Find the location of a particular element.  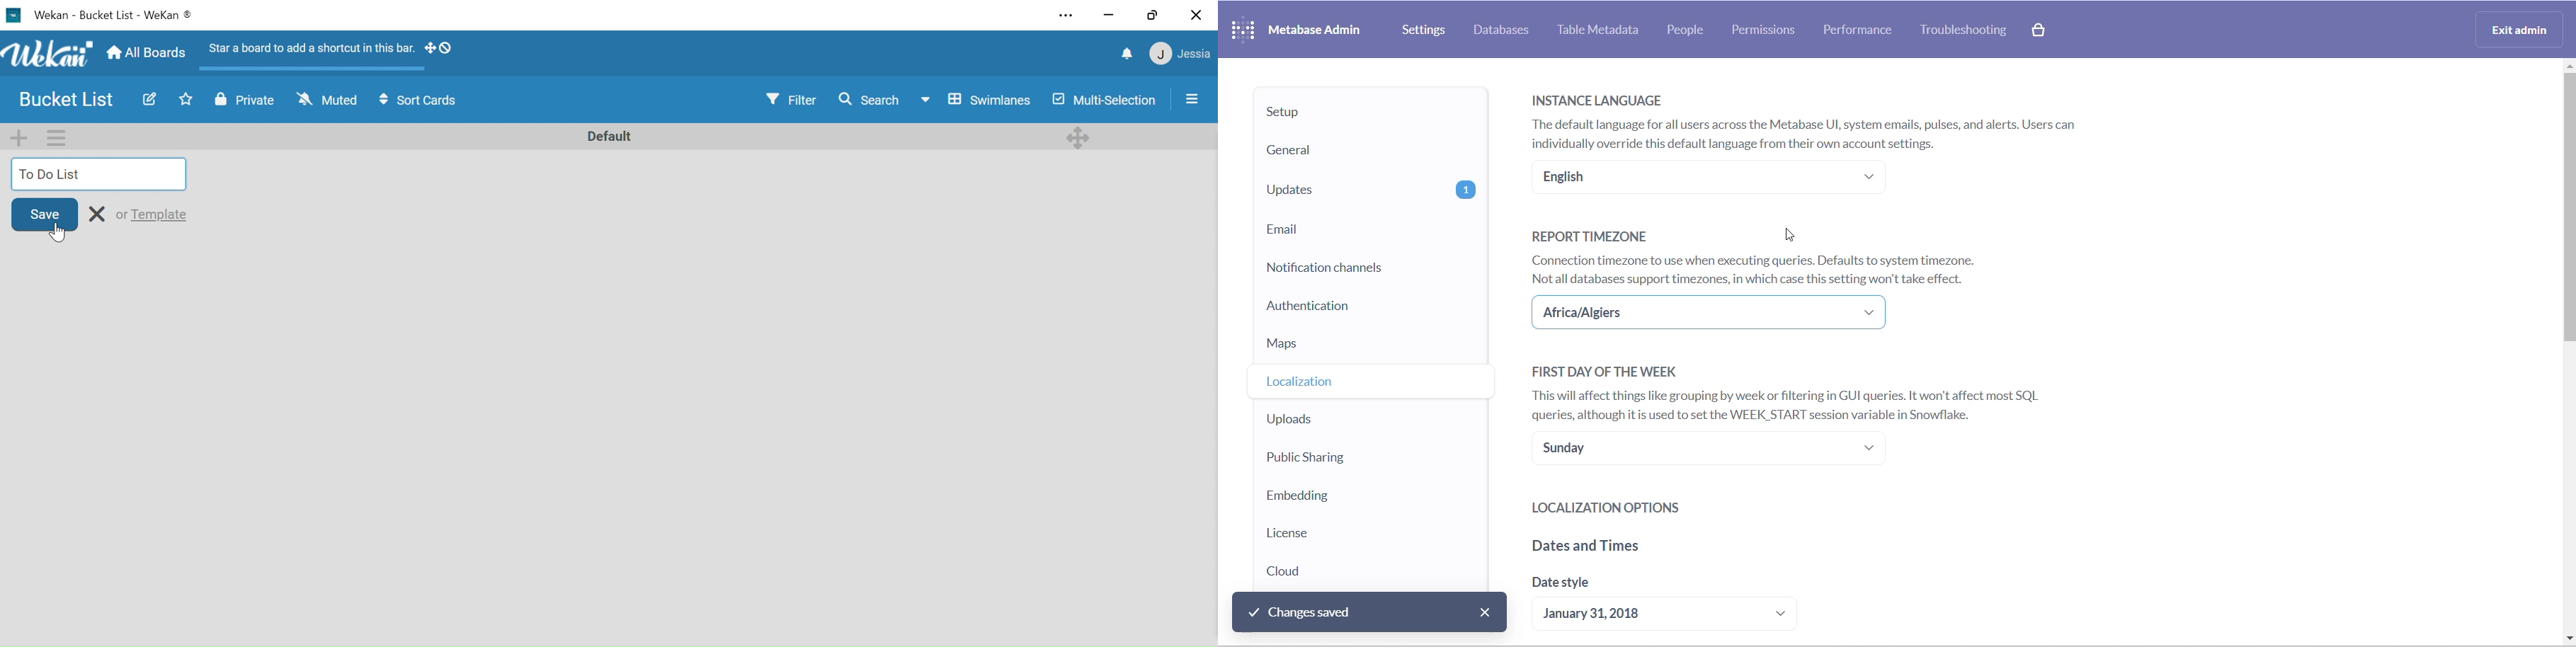

Wekan is located at coordinates (51, 15).